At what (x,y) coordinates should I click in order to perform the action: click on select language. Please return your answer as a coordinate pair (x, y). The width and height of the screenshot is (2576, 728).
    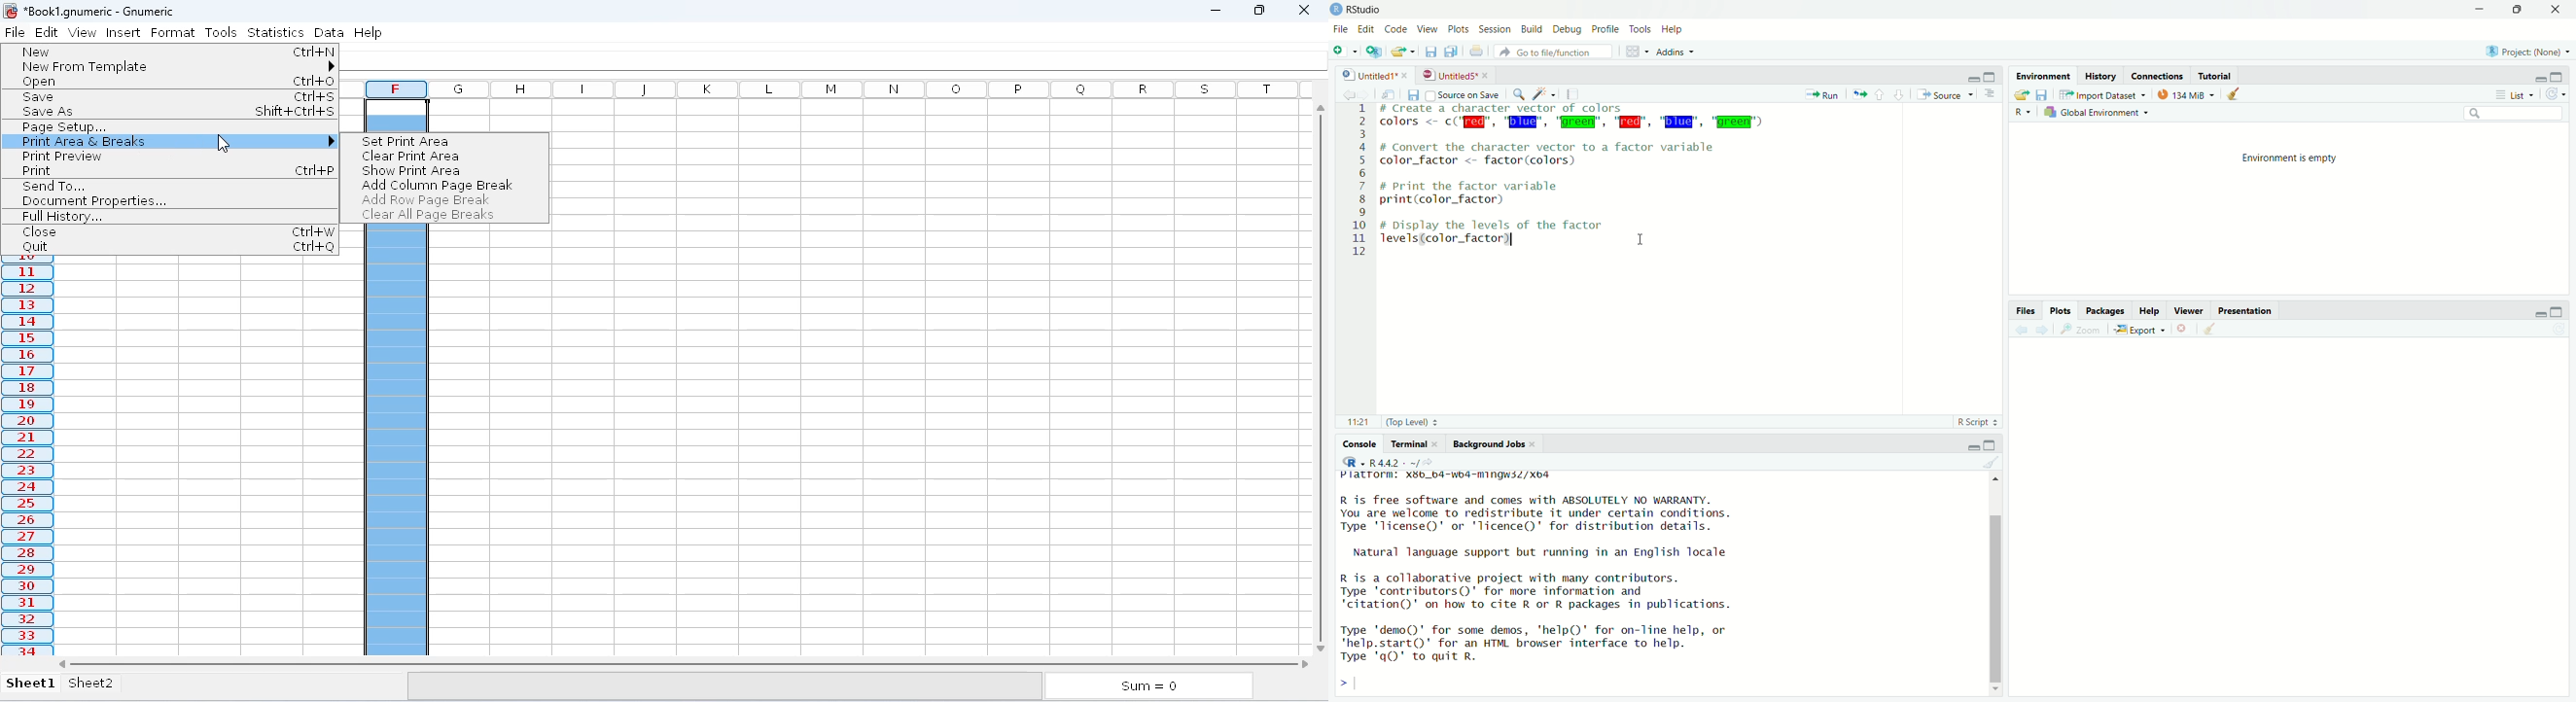
    Looking at the image, I should click on (1348, 463).